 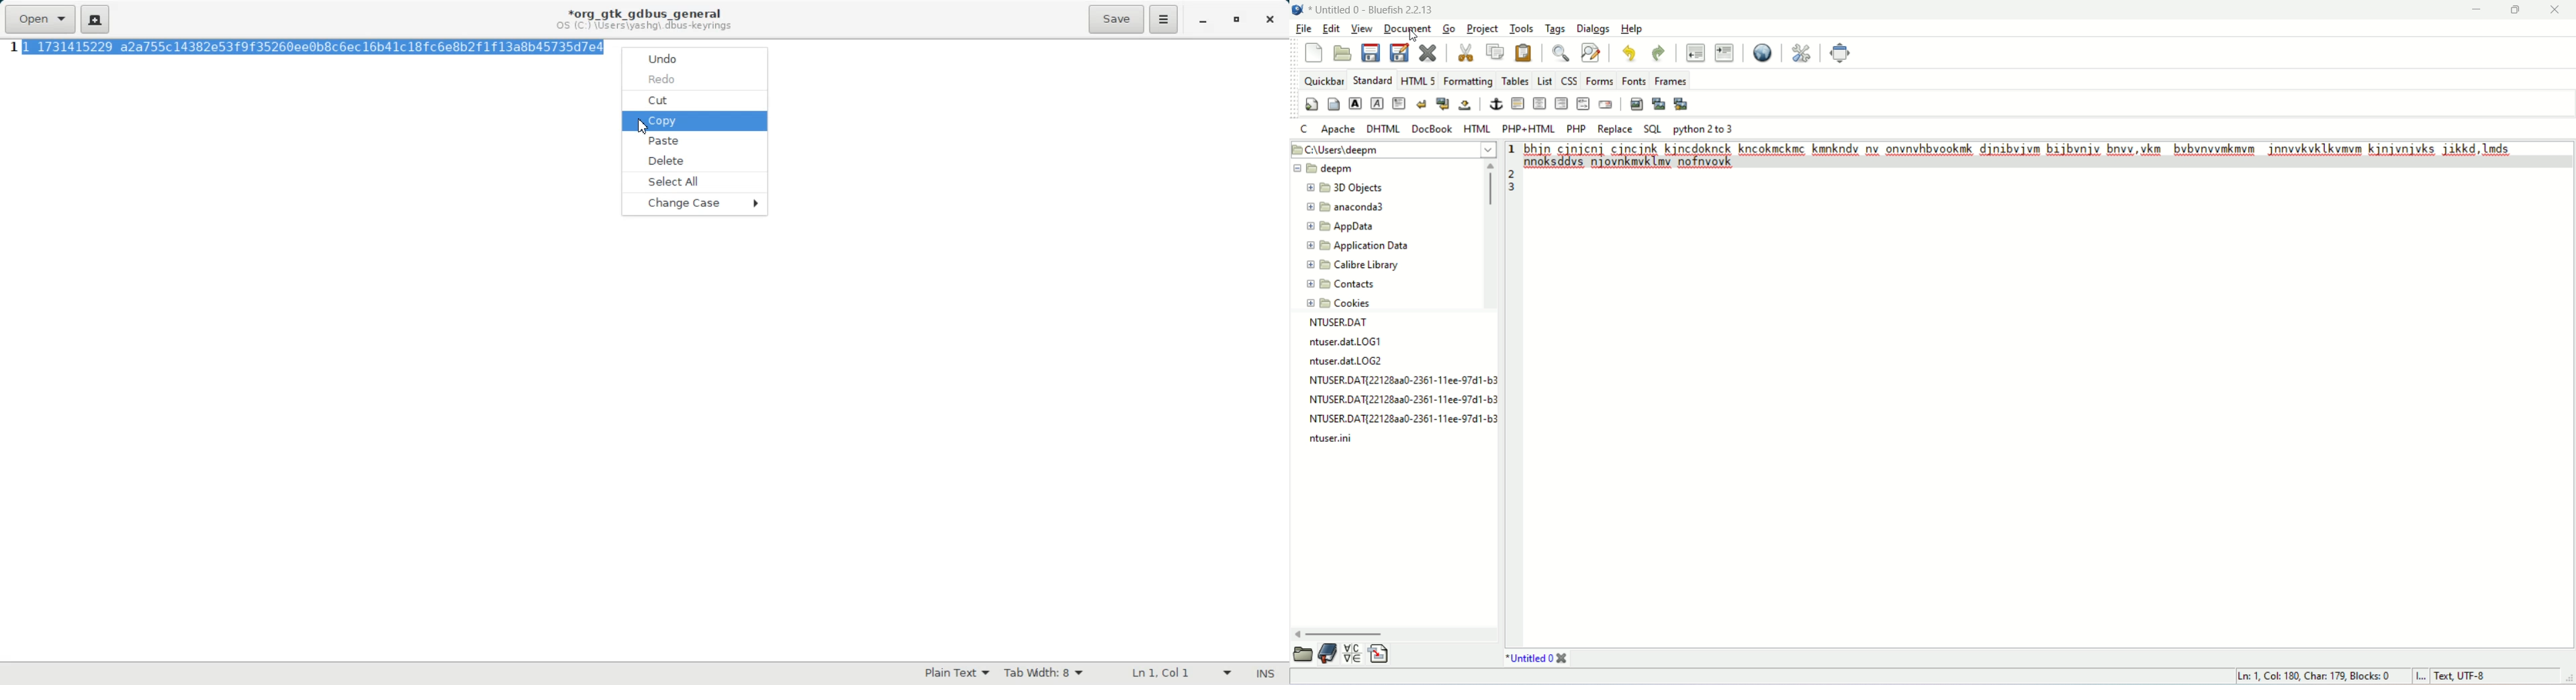 I want to click on cookies, so click(x=1342, y=304).